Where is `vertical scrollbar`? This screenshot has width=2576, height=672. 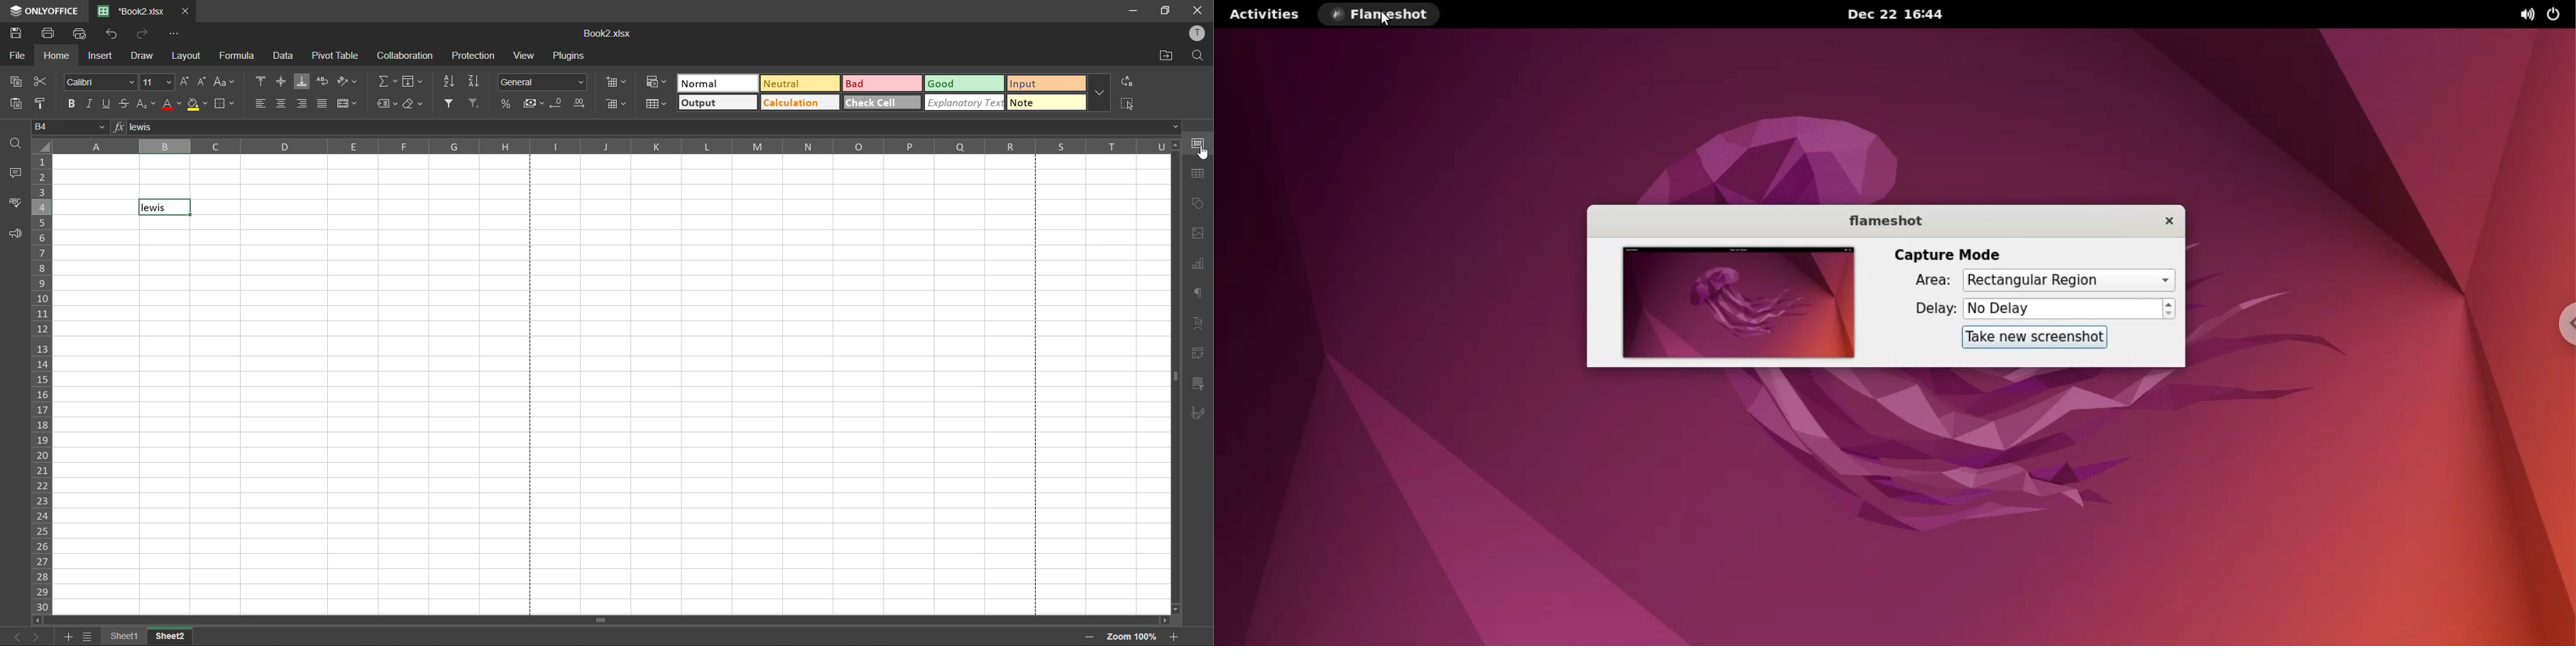 vertical scrollbar is located at coordinates (1176, 378).